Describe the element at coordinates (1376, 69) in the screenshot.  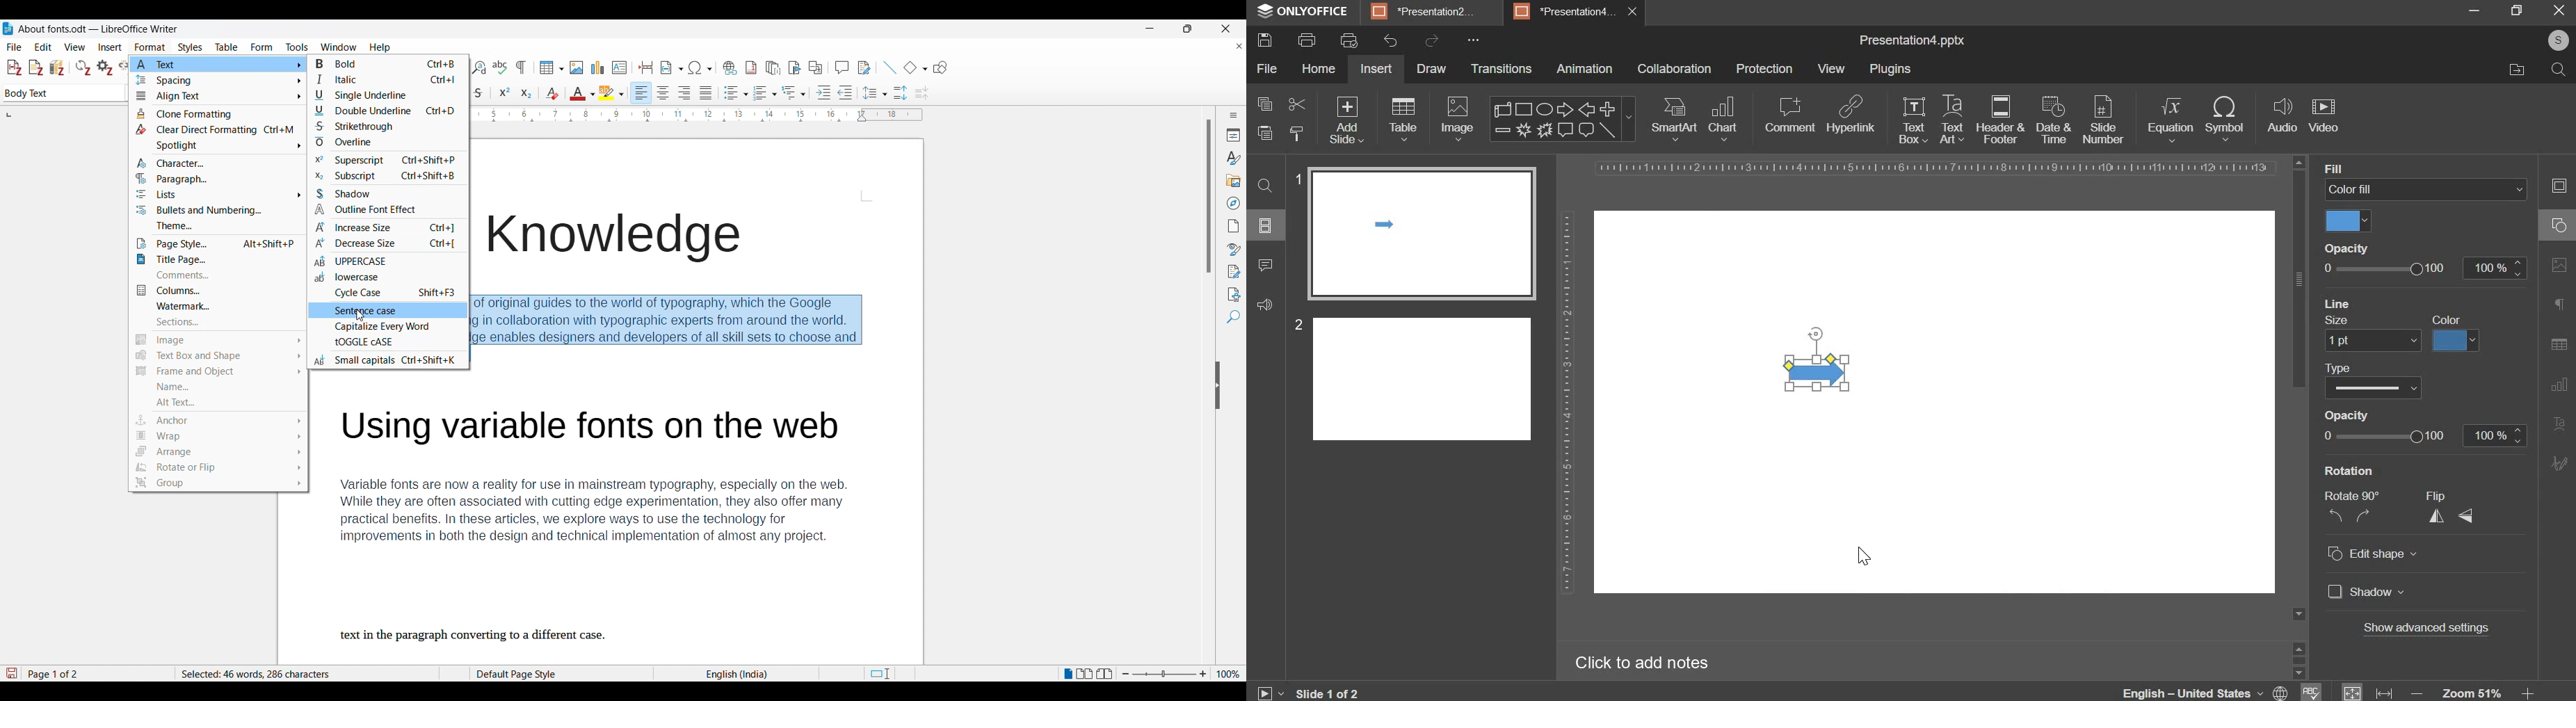
I see `insert` at that location.